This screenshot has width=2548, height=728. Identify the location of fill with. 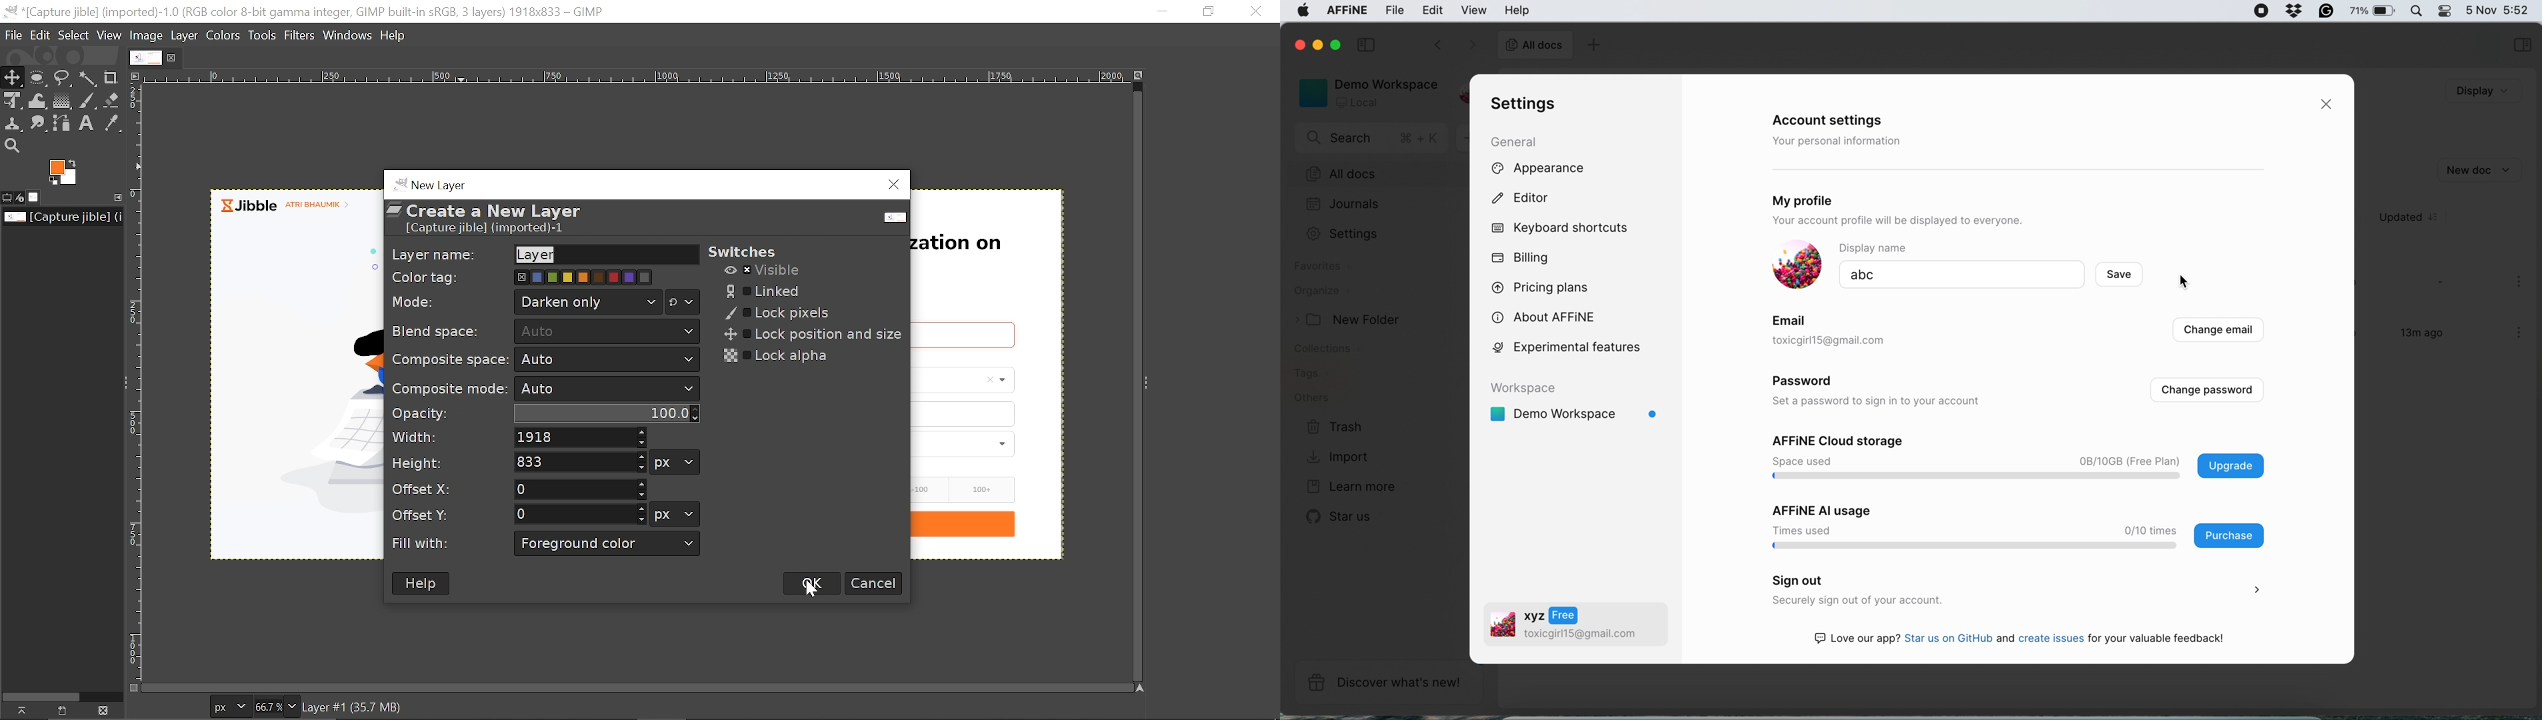
(428, 544).